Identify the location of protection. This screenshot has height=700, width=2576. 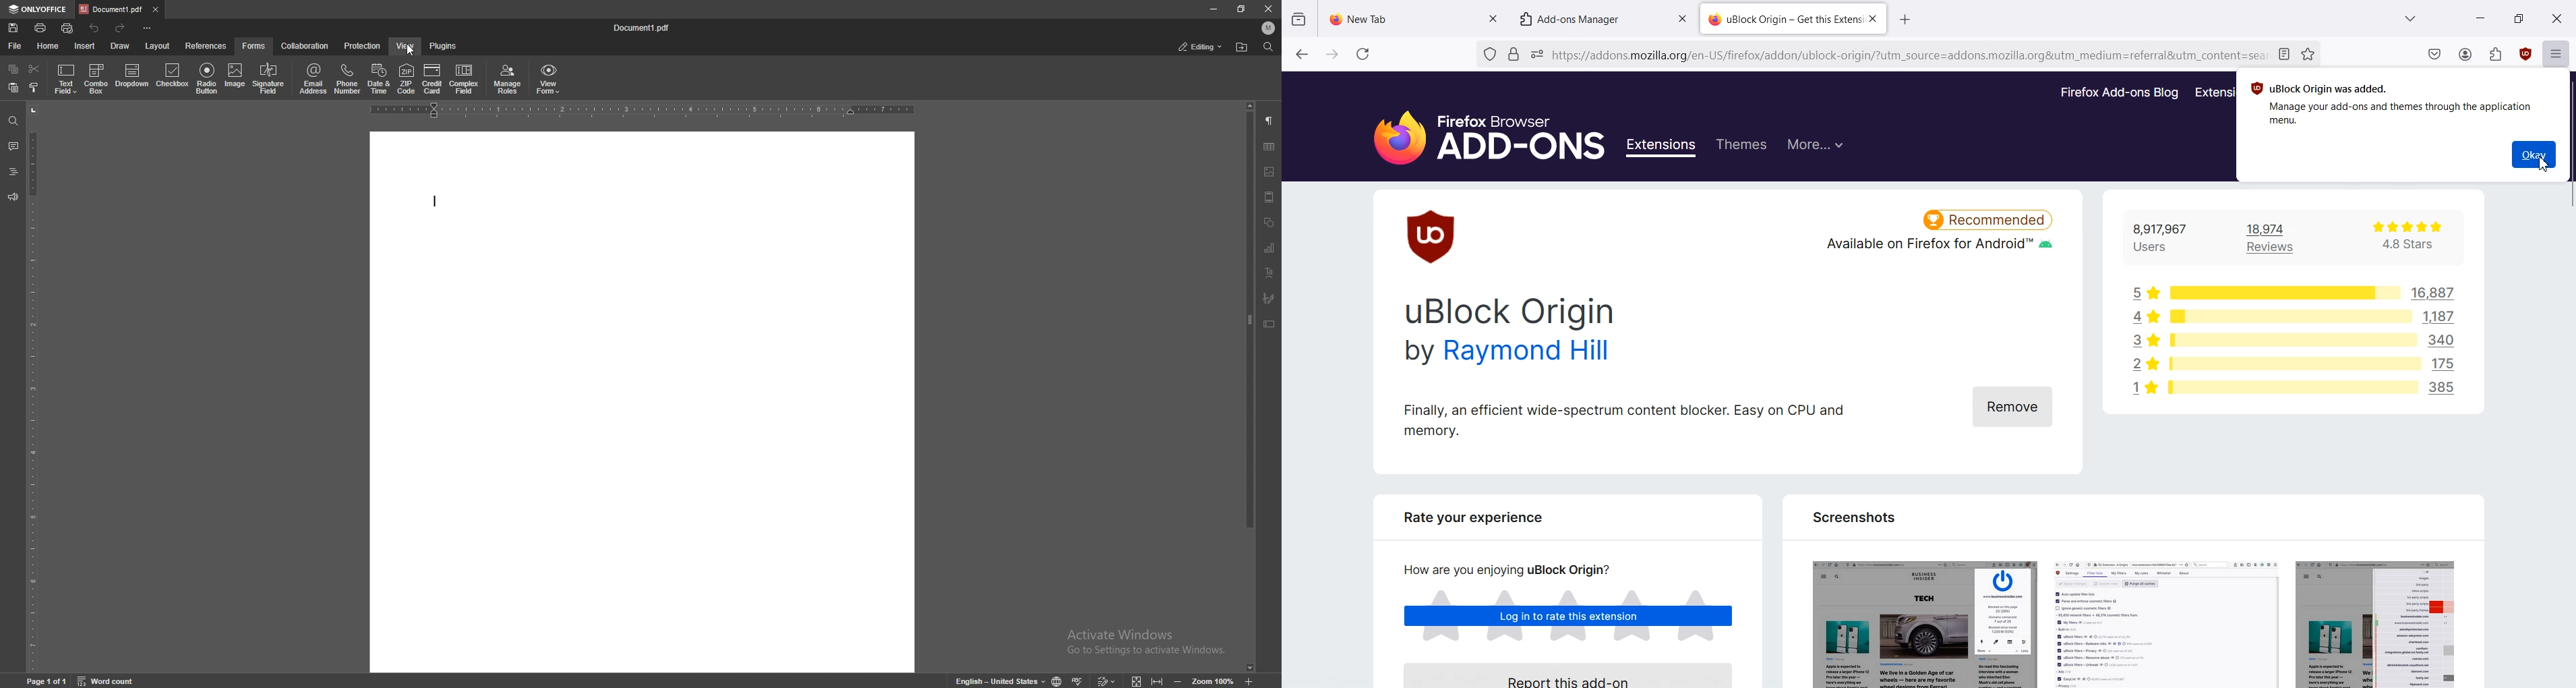
(363, 46).